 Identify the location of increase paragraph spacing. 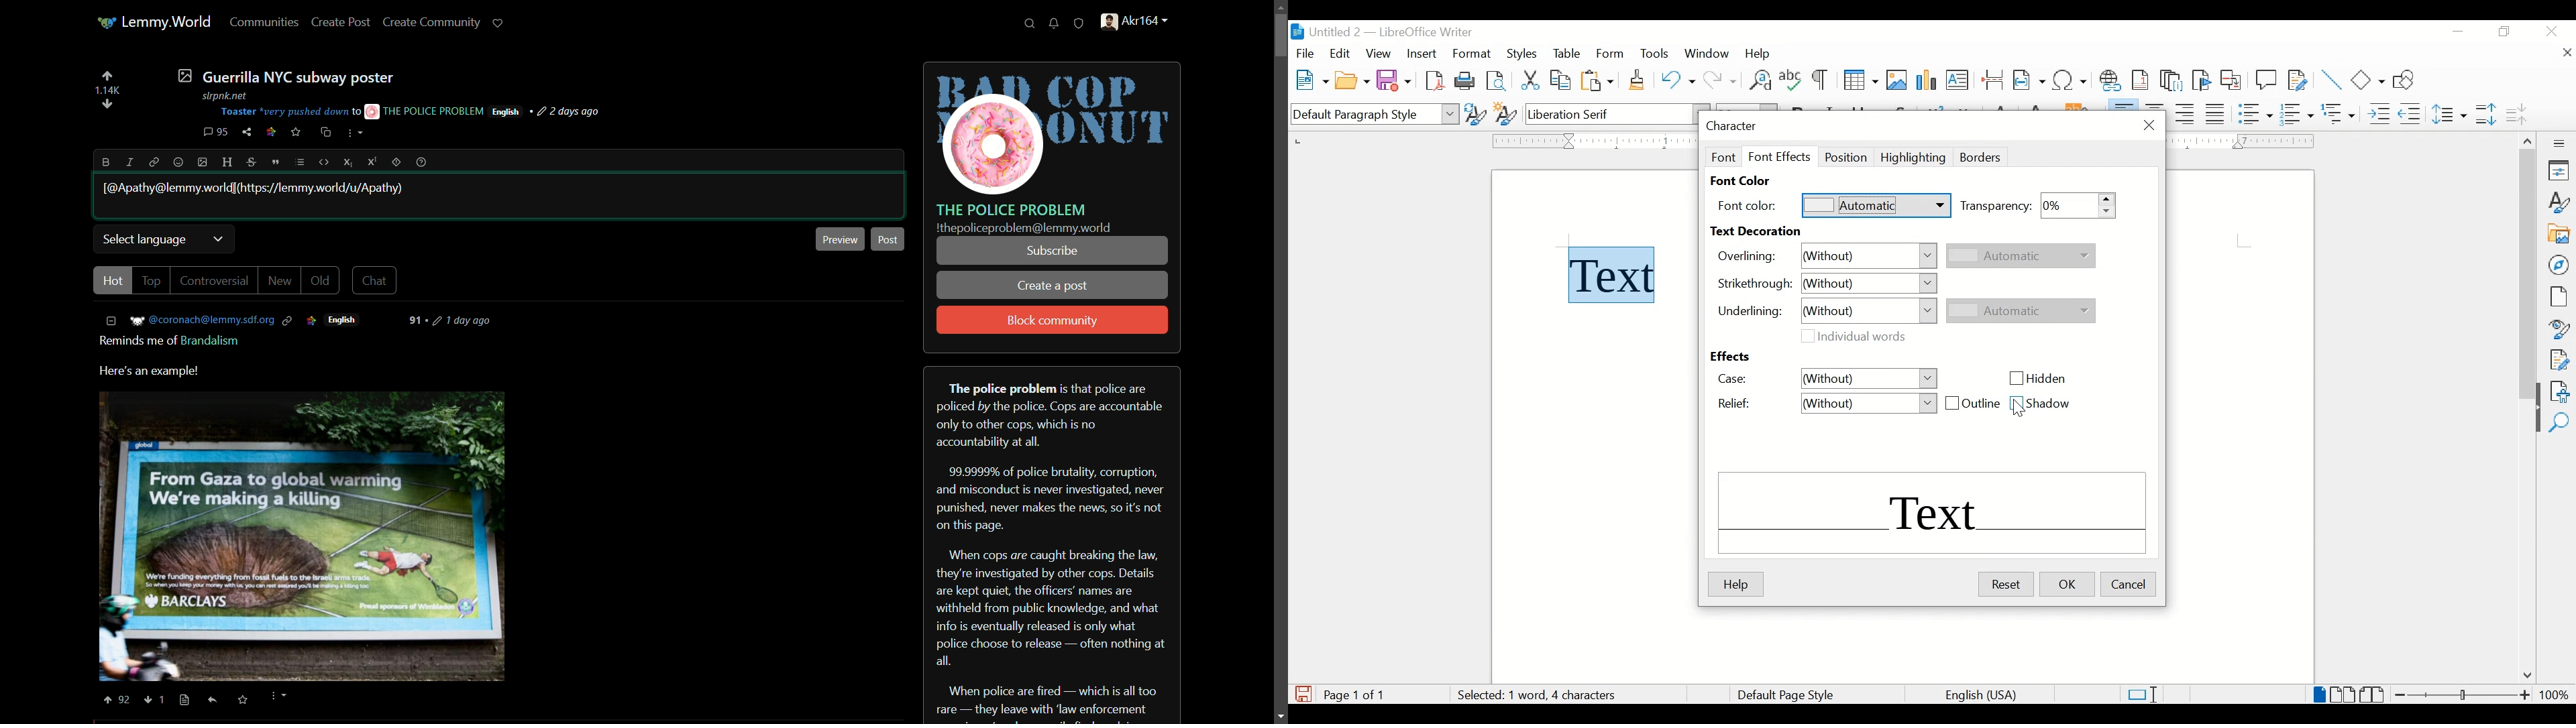
(2485, 114).